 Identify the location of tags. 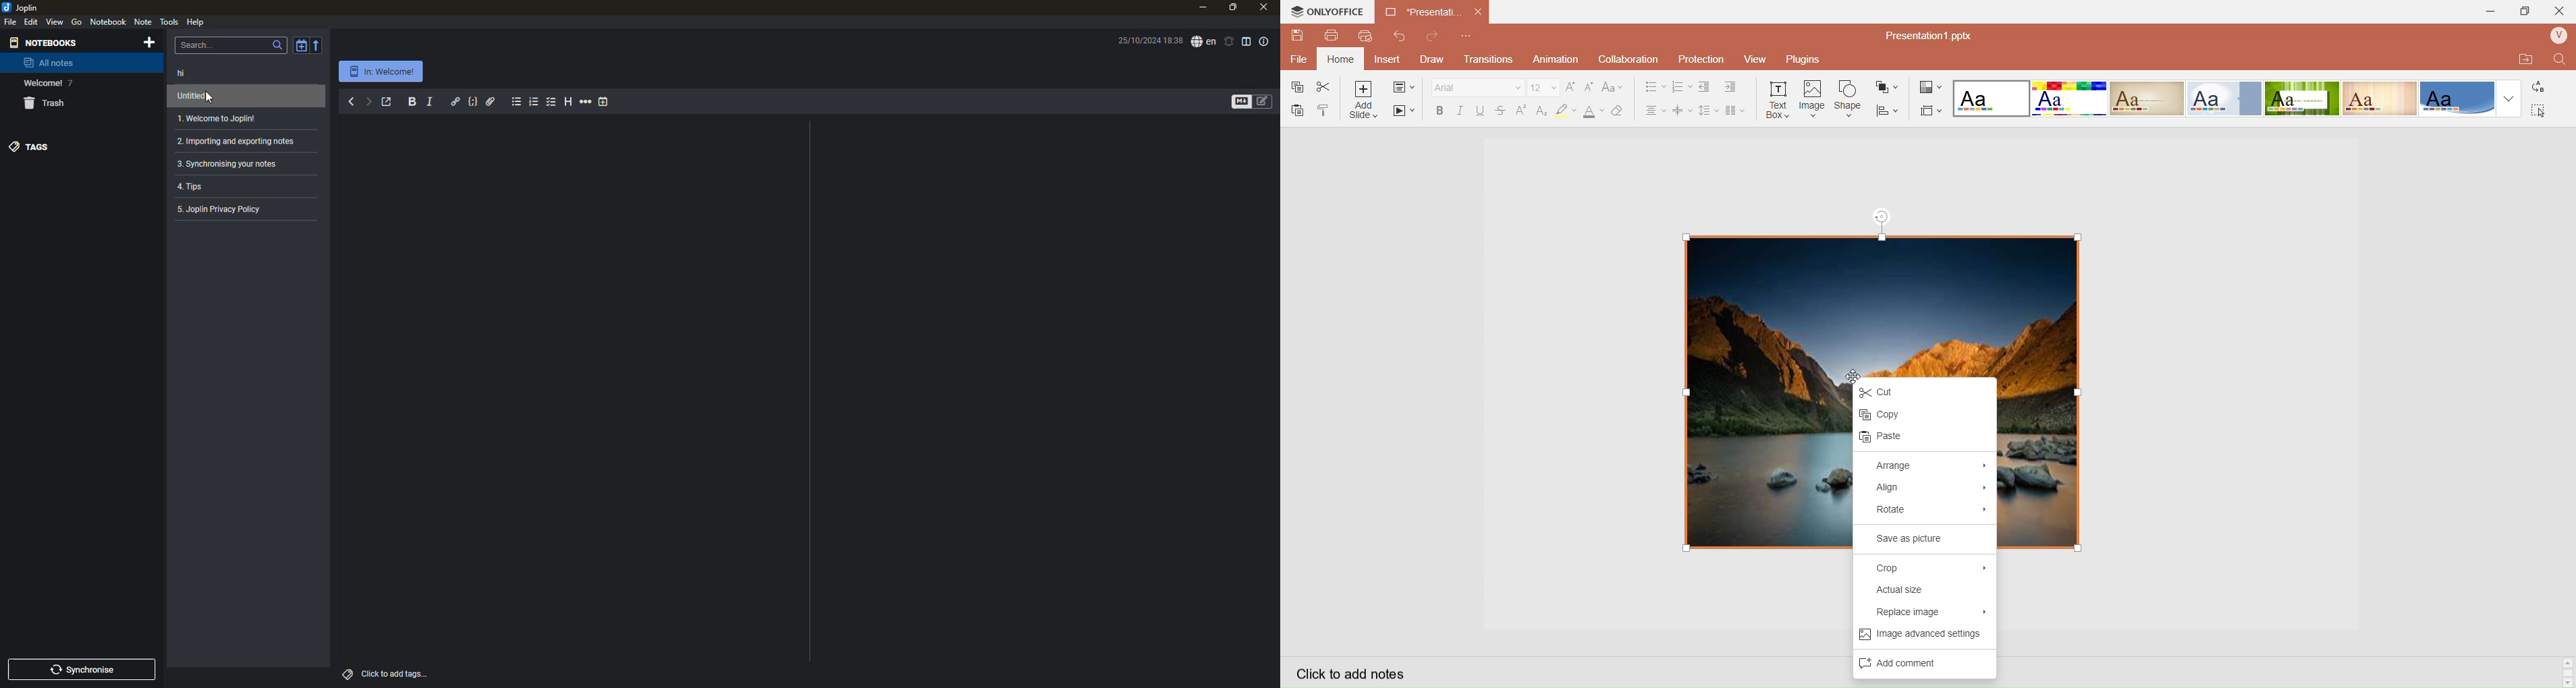
(348, 673).